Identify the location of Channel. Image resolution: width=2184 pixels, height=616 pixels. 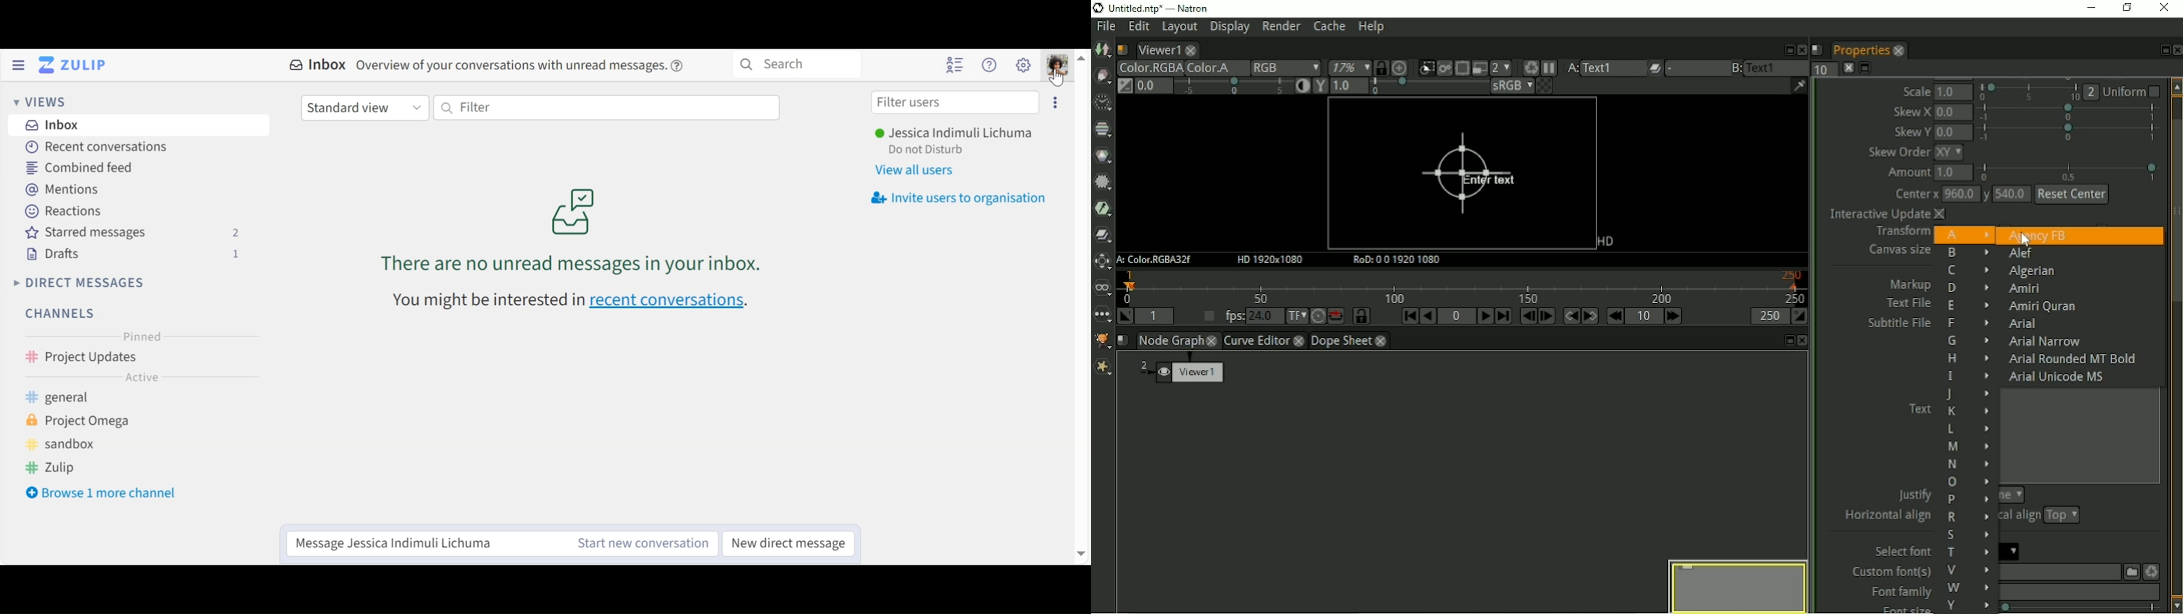
(139, 356).